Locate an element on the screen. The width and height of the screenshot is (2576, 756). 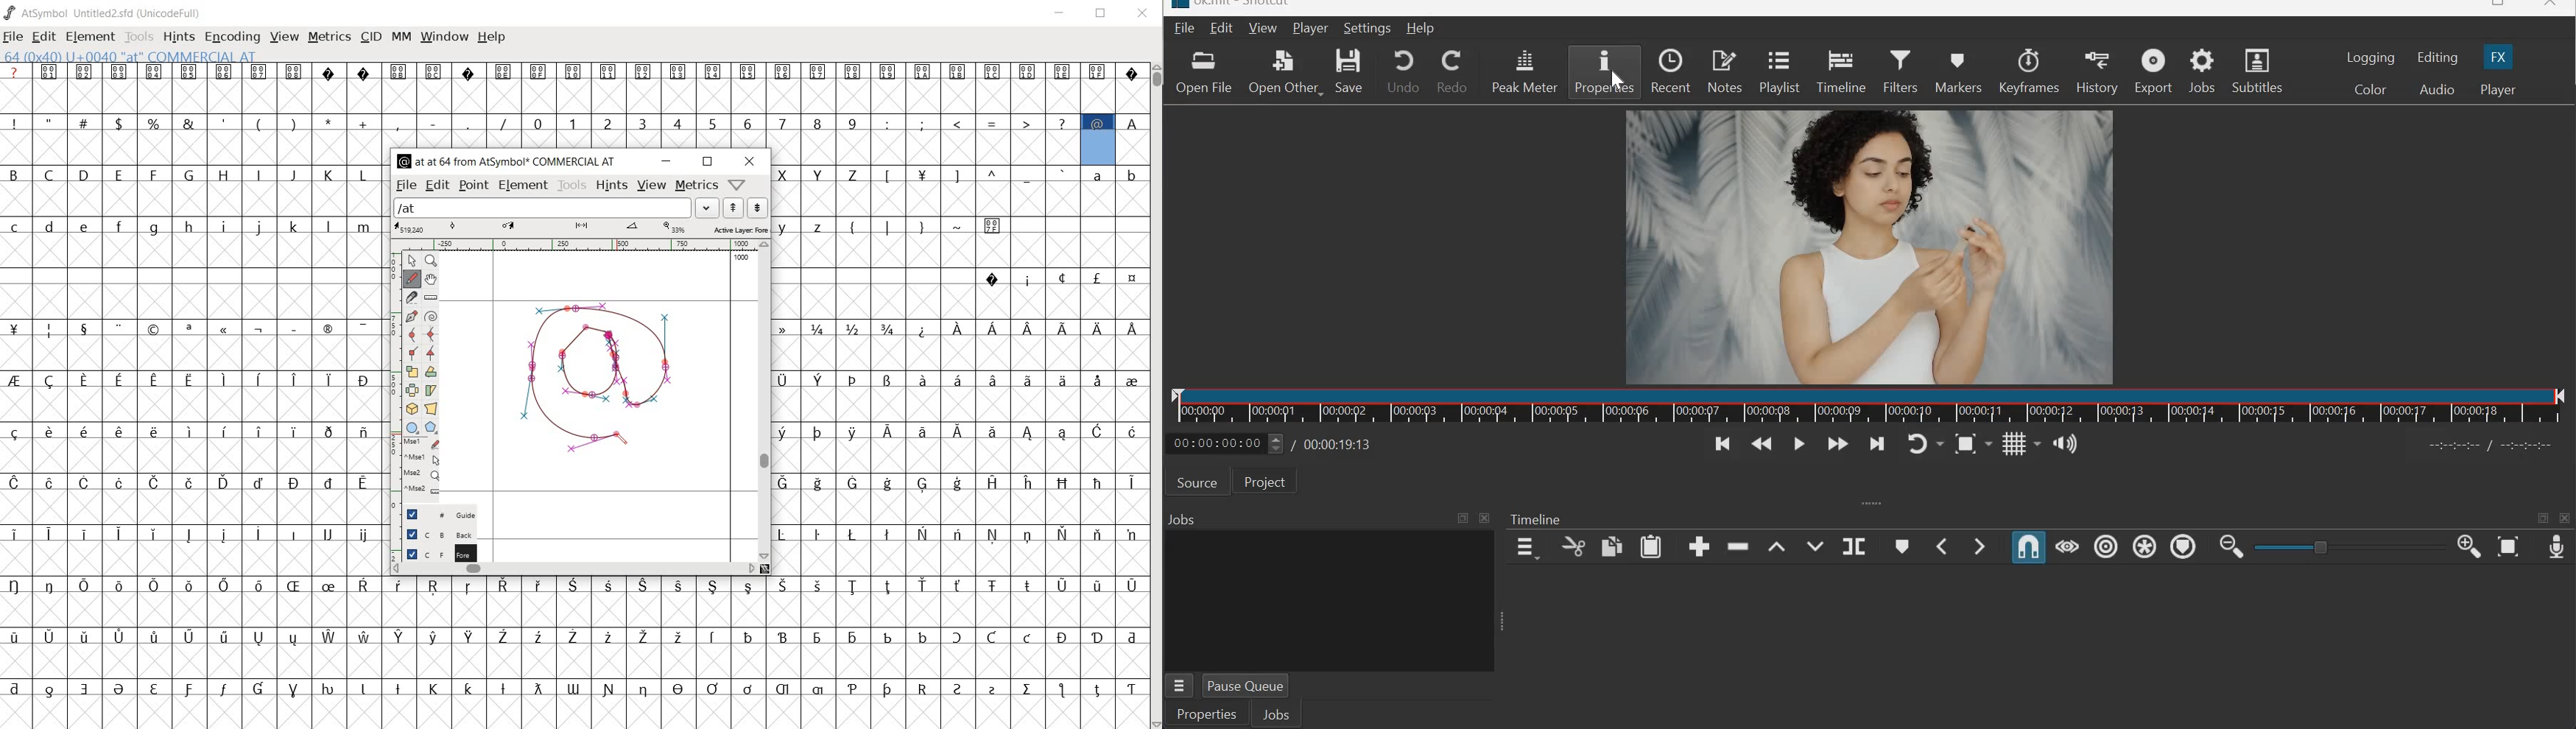
foreground is located at coordinates (453, 551).